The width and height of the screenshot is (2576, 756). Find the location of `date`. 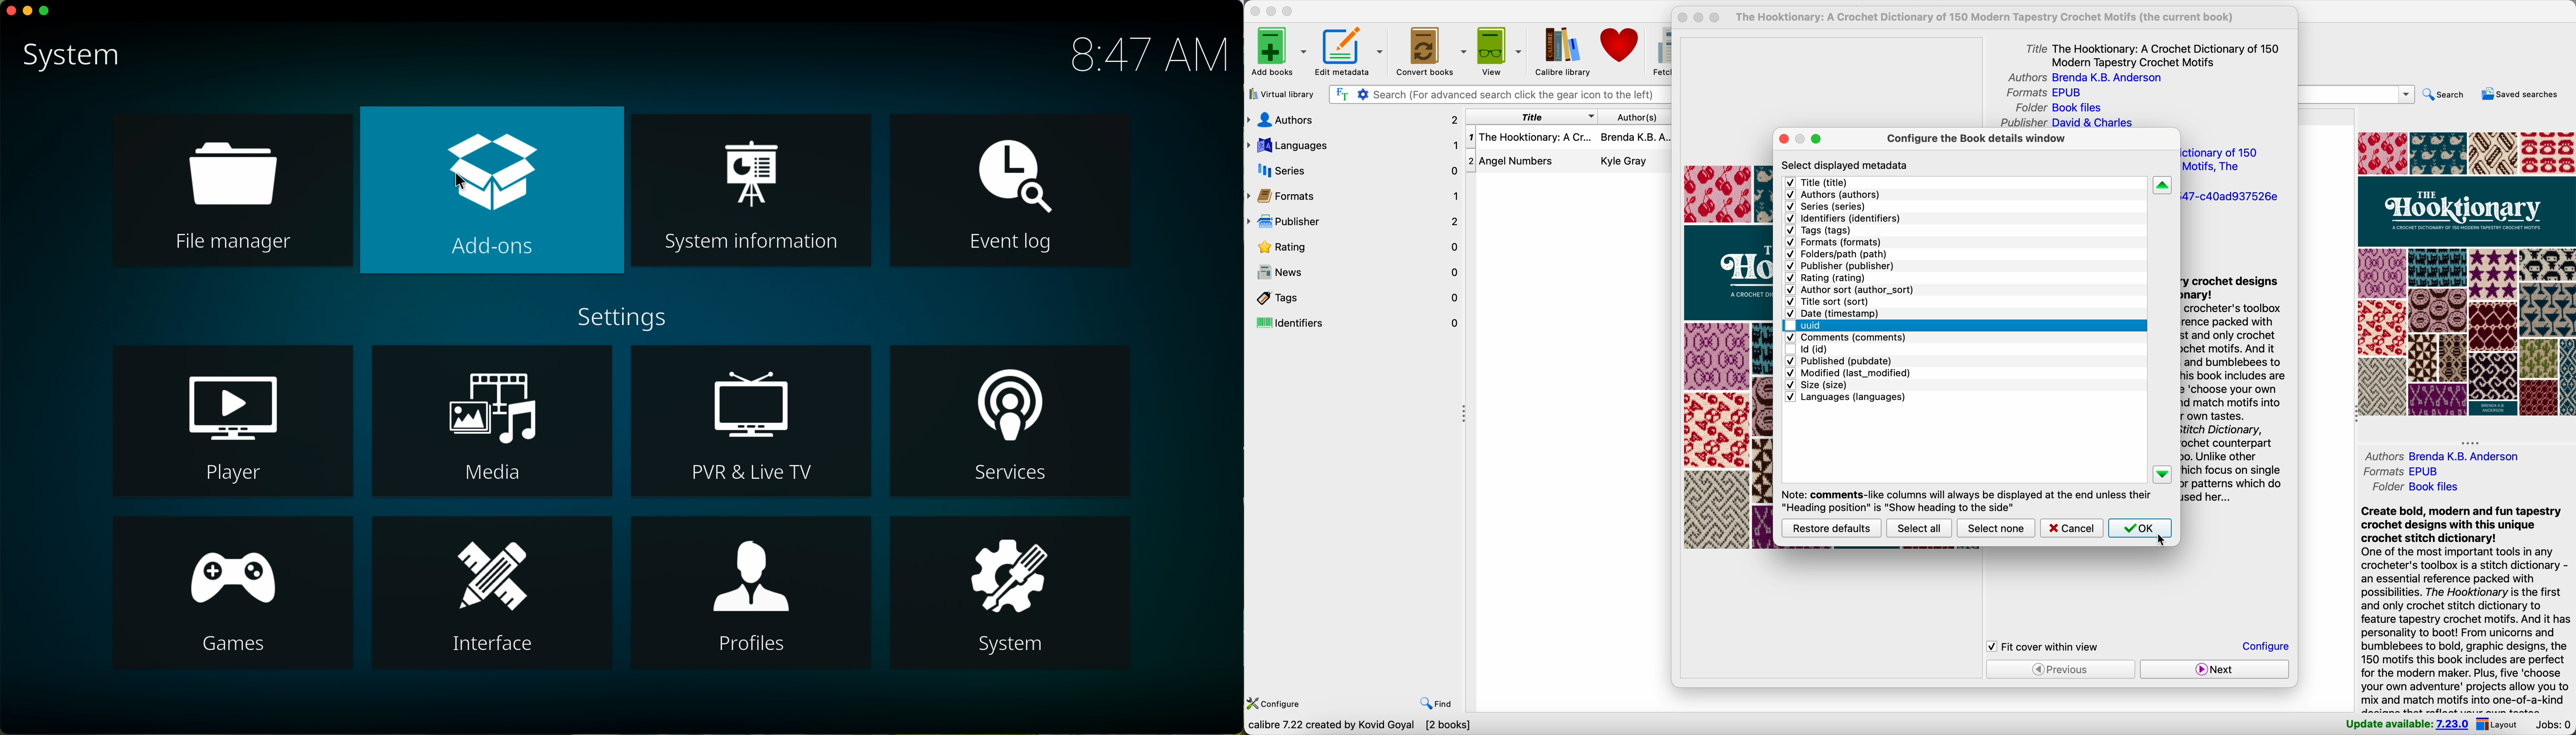

date is located at coordinates (1836, 314).